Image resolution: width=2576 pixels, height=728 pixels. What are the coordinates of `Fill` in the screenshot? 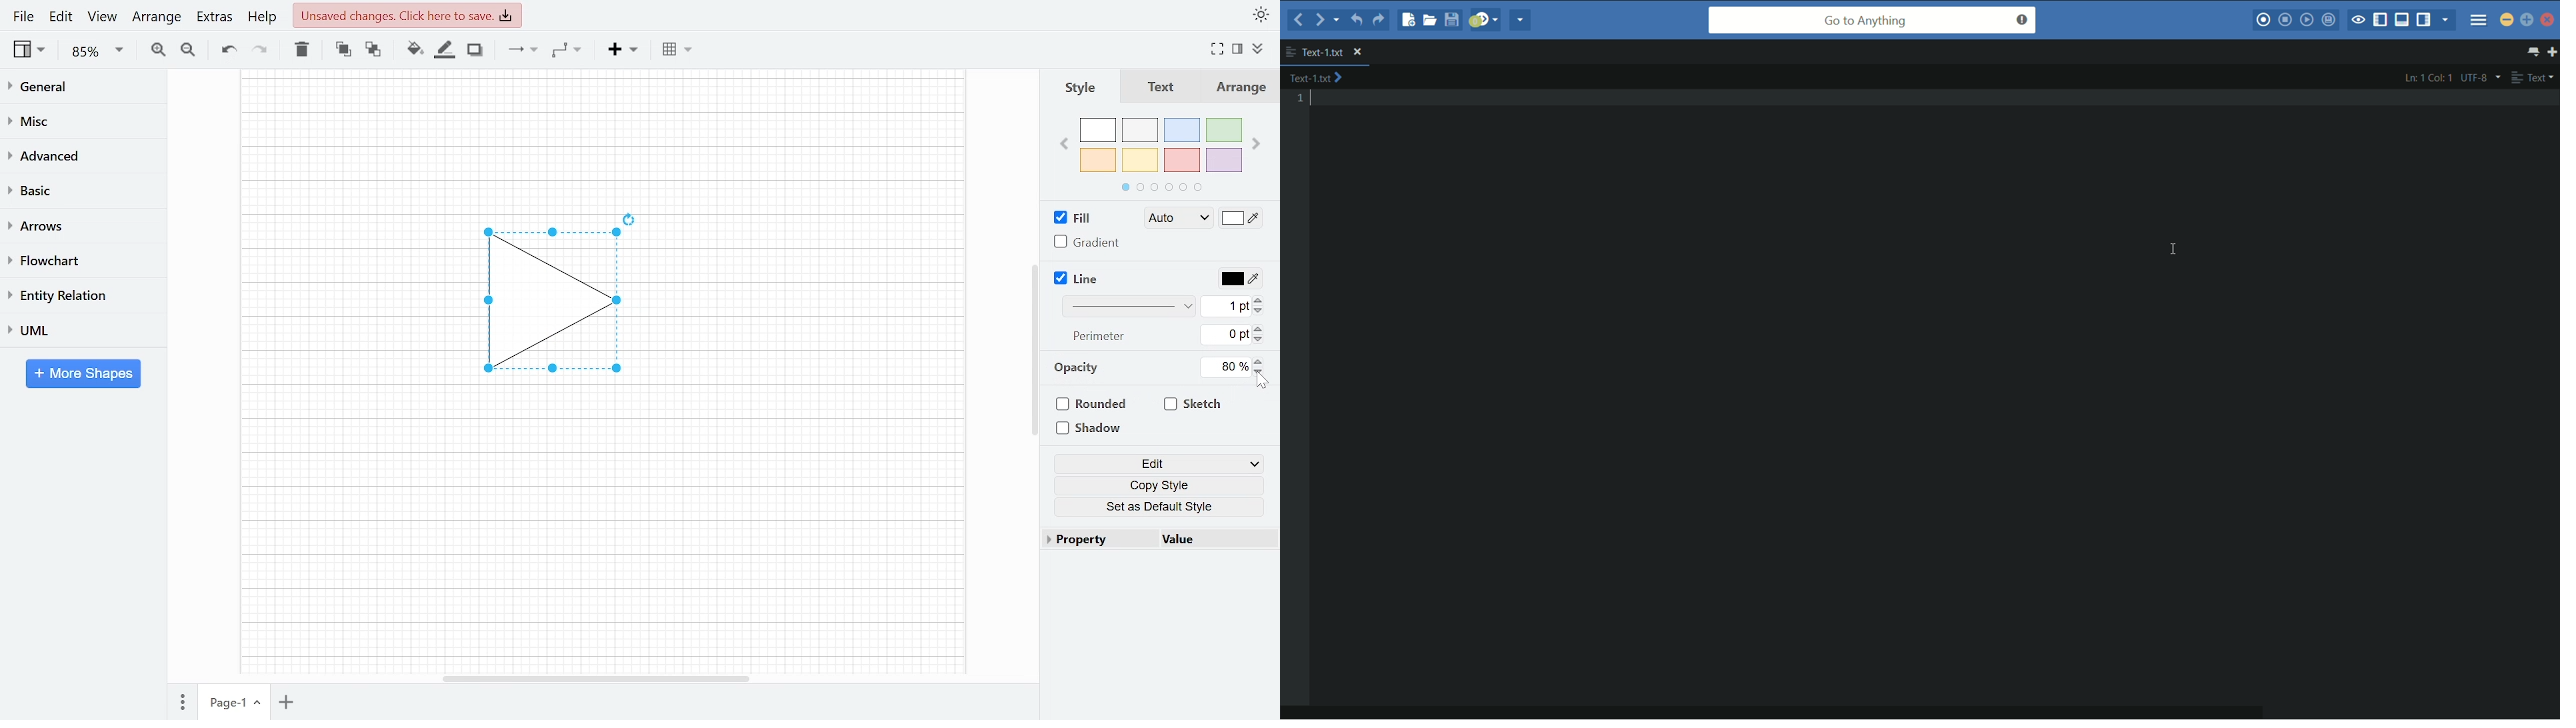 It's located at (1078, 218).